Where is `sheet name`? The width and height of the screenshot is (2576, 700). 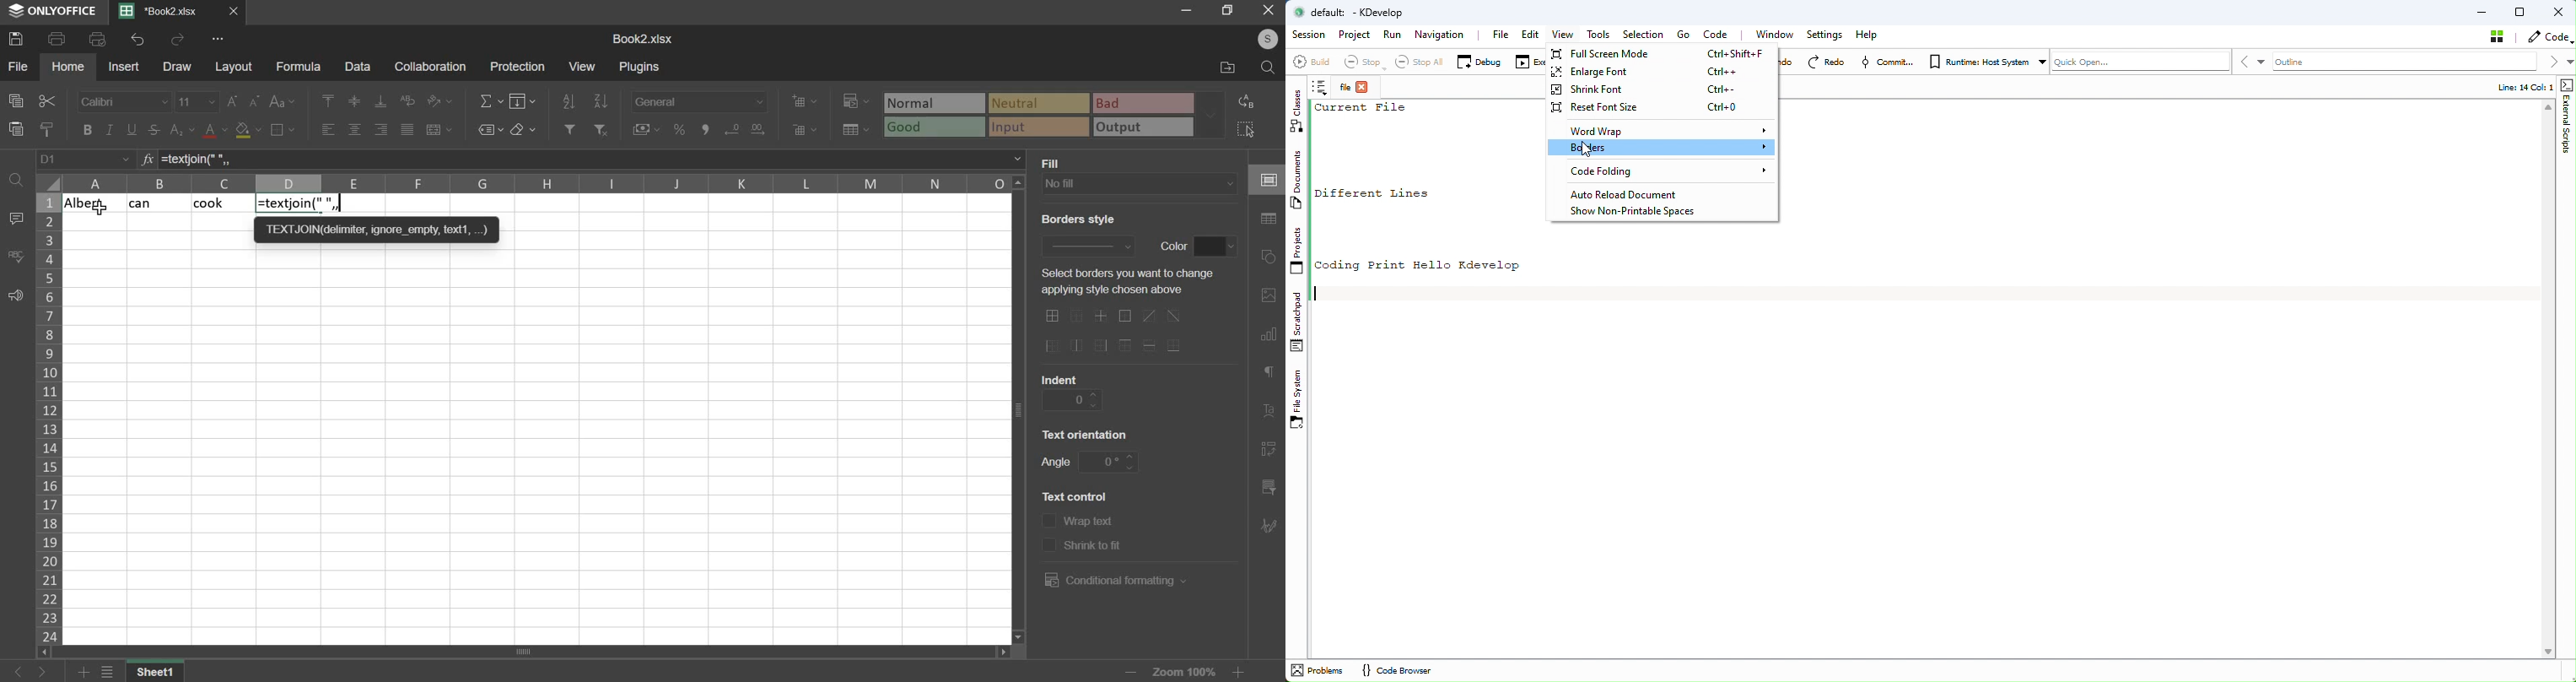 sheet name is located at coordinates (160, 673).